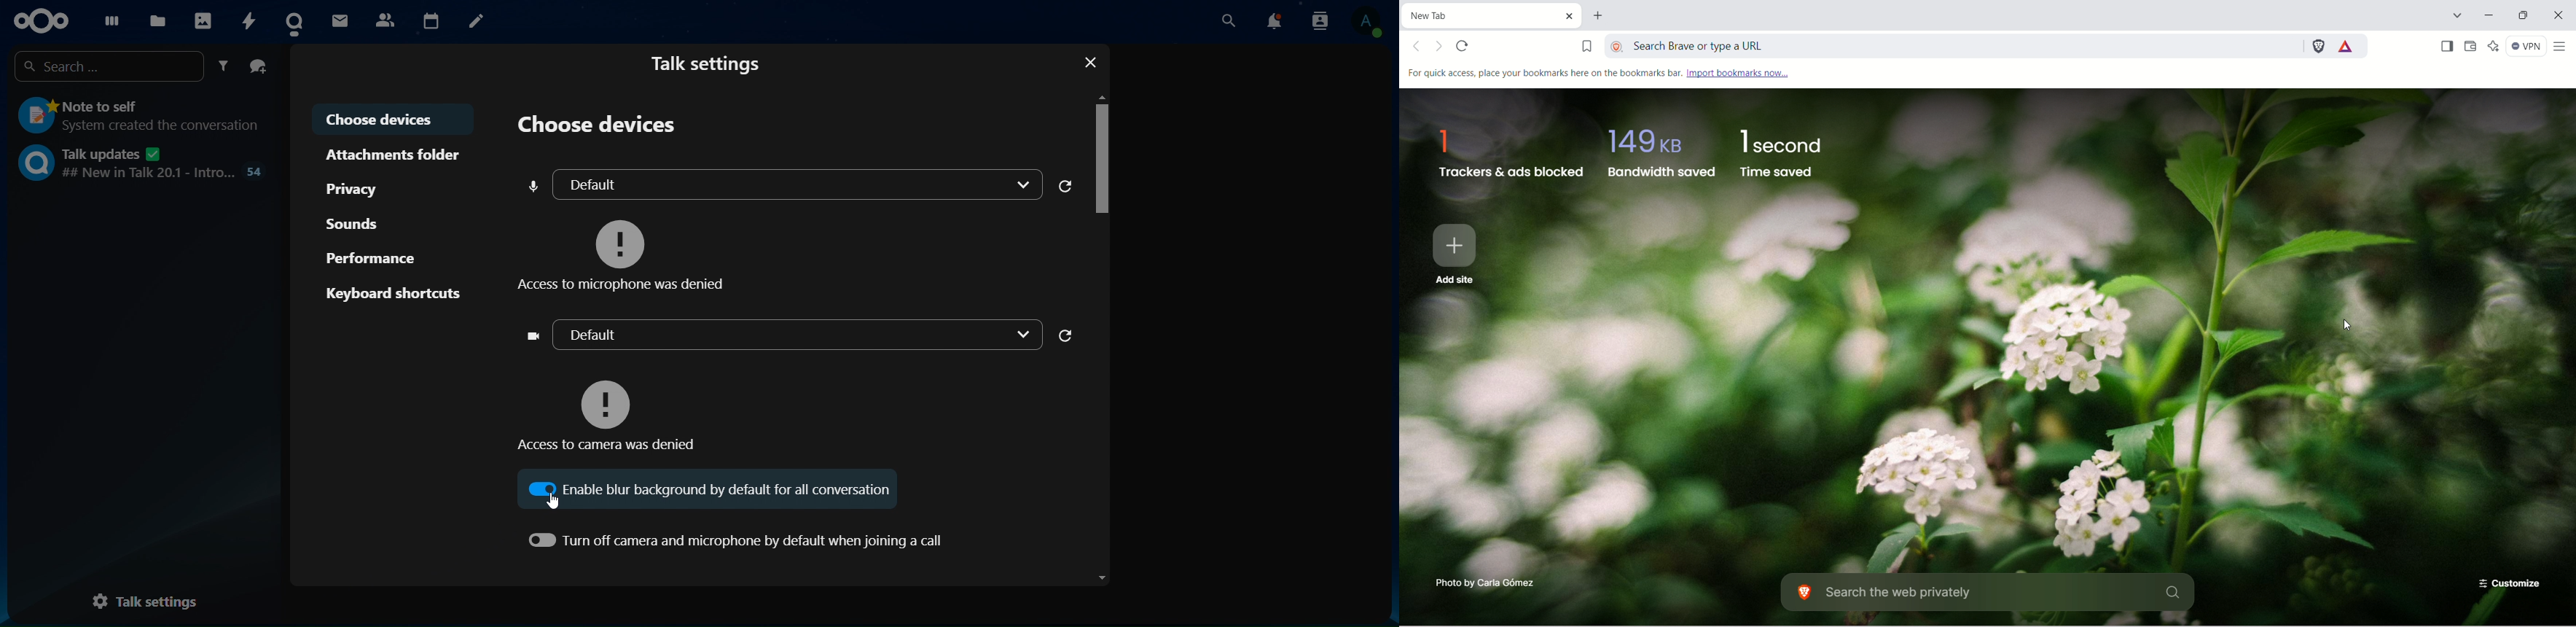  What do you see at coordinates (296, 19) in the screenshot?
I see `talk` at bounding box center [296, 19].